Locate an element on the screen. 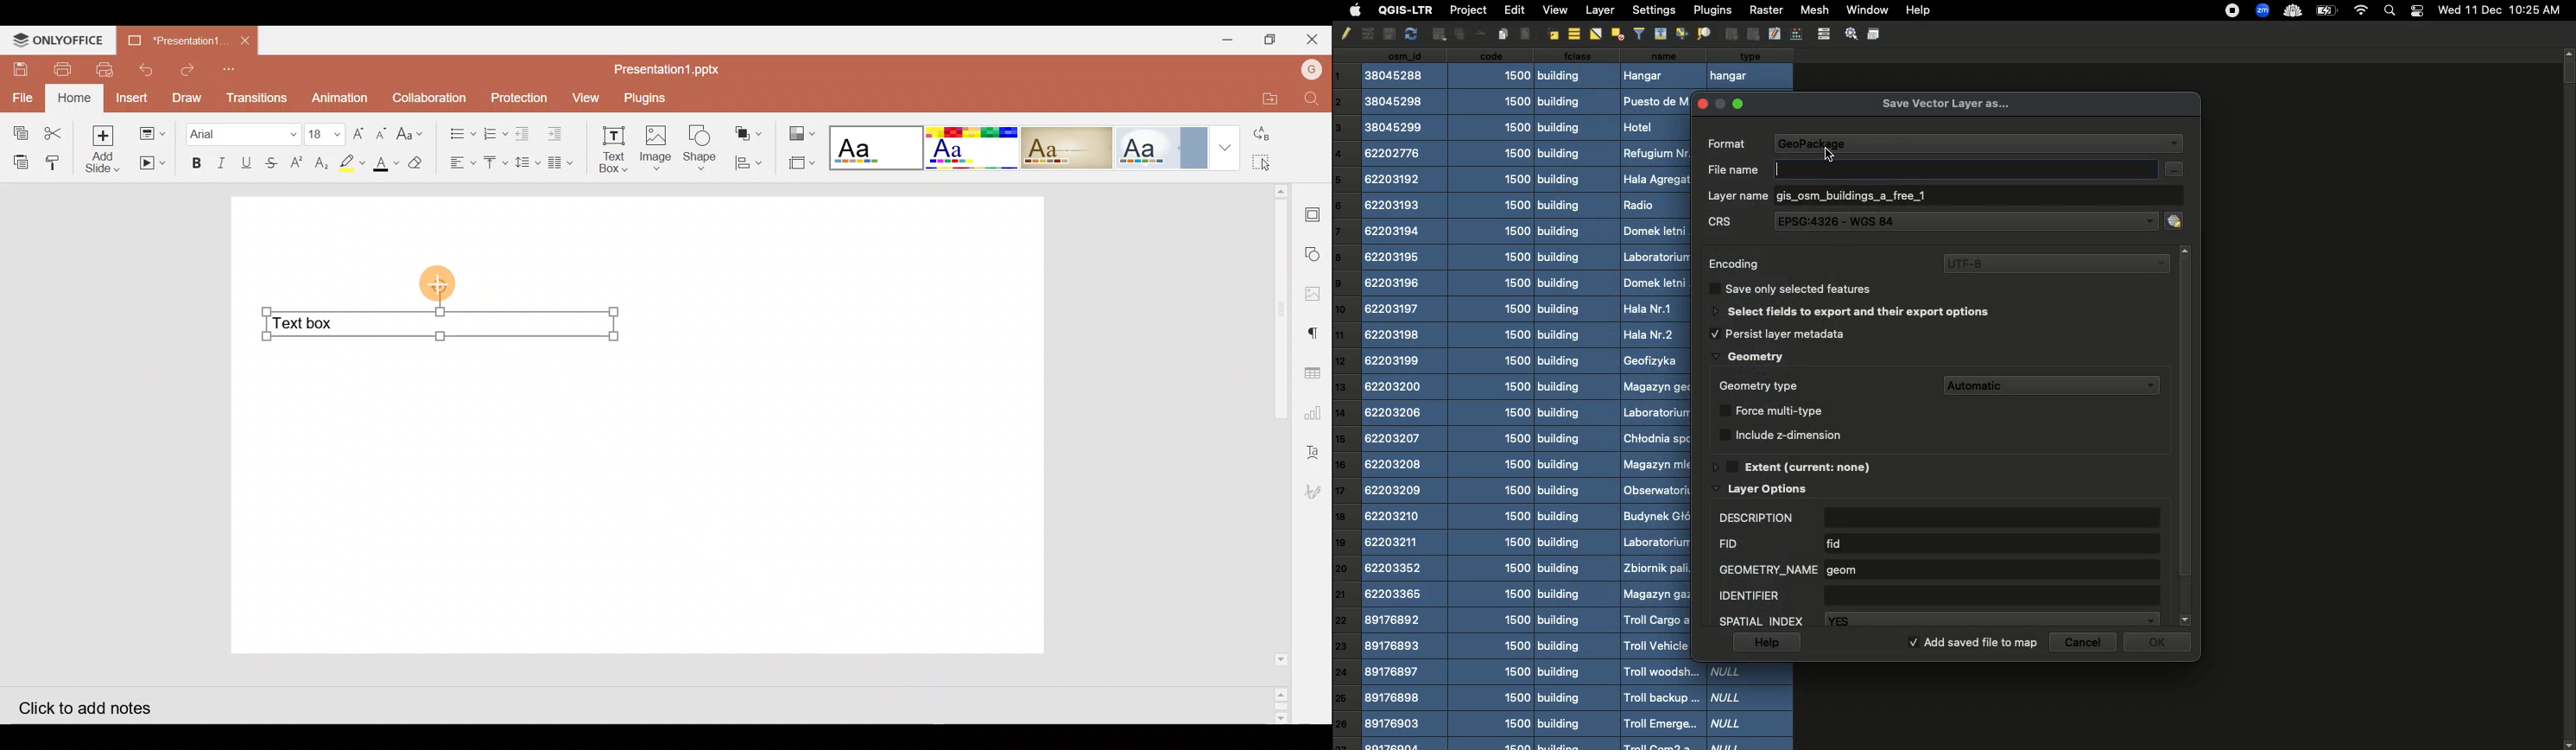 The image size is (2576, 756). Slide settings is located at coordinates (1317, 212).